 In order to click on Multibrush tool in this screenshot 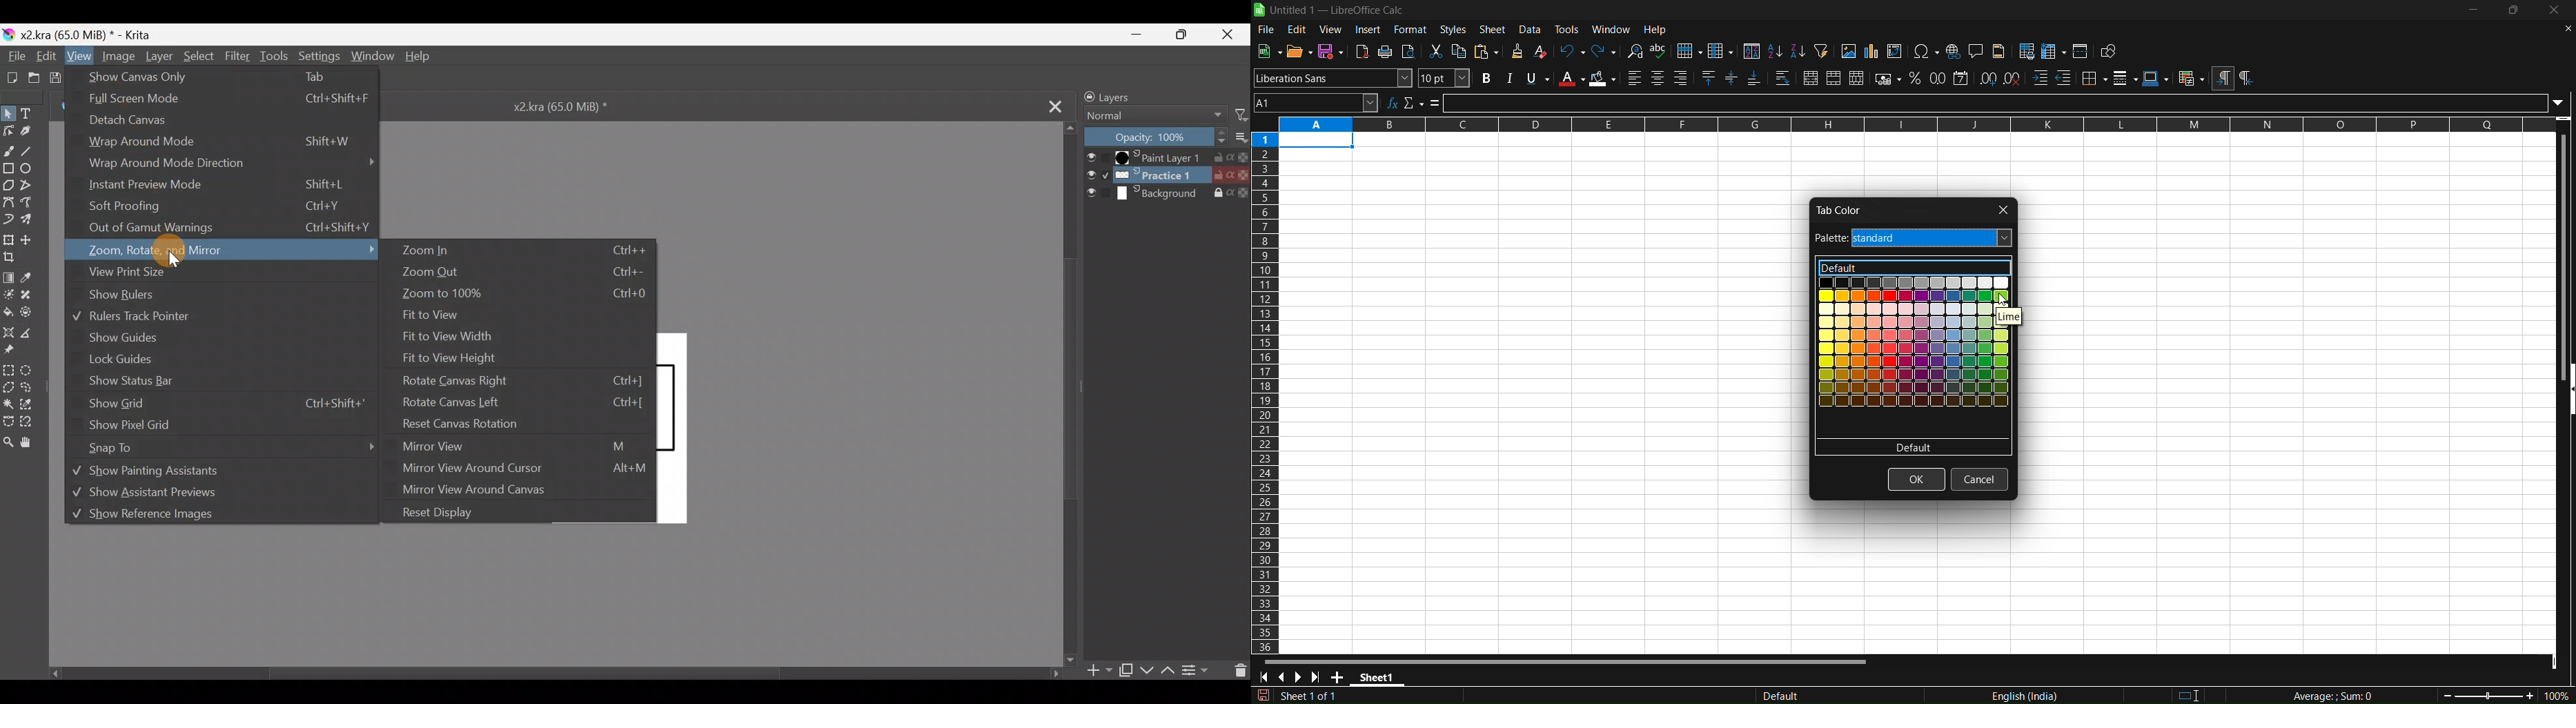, I will do `click(34, 221)`.